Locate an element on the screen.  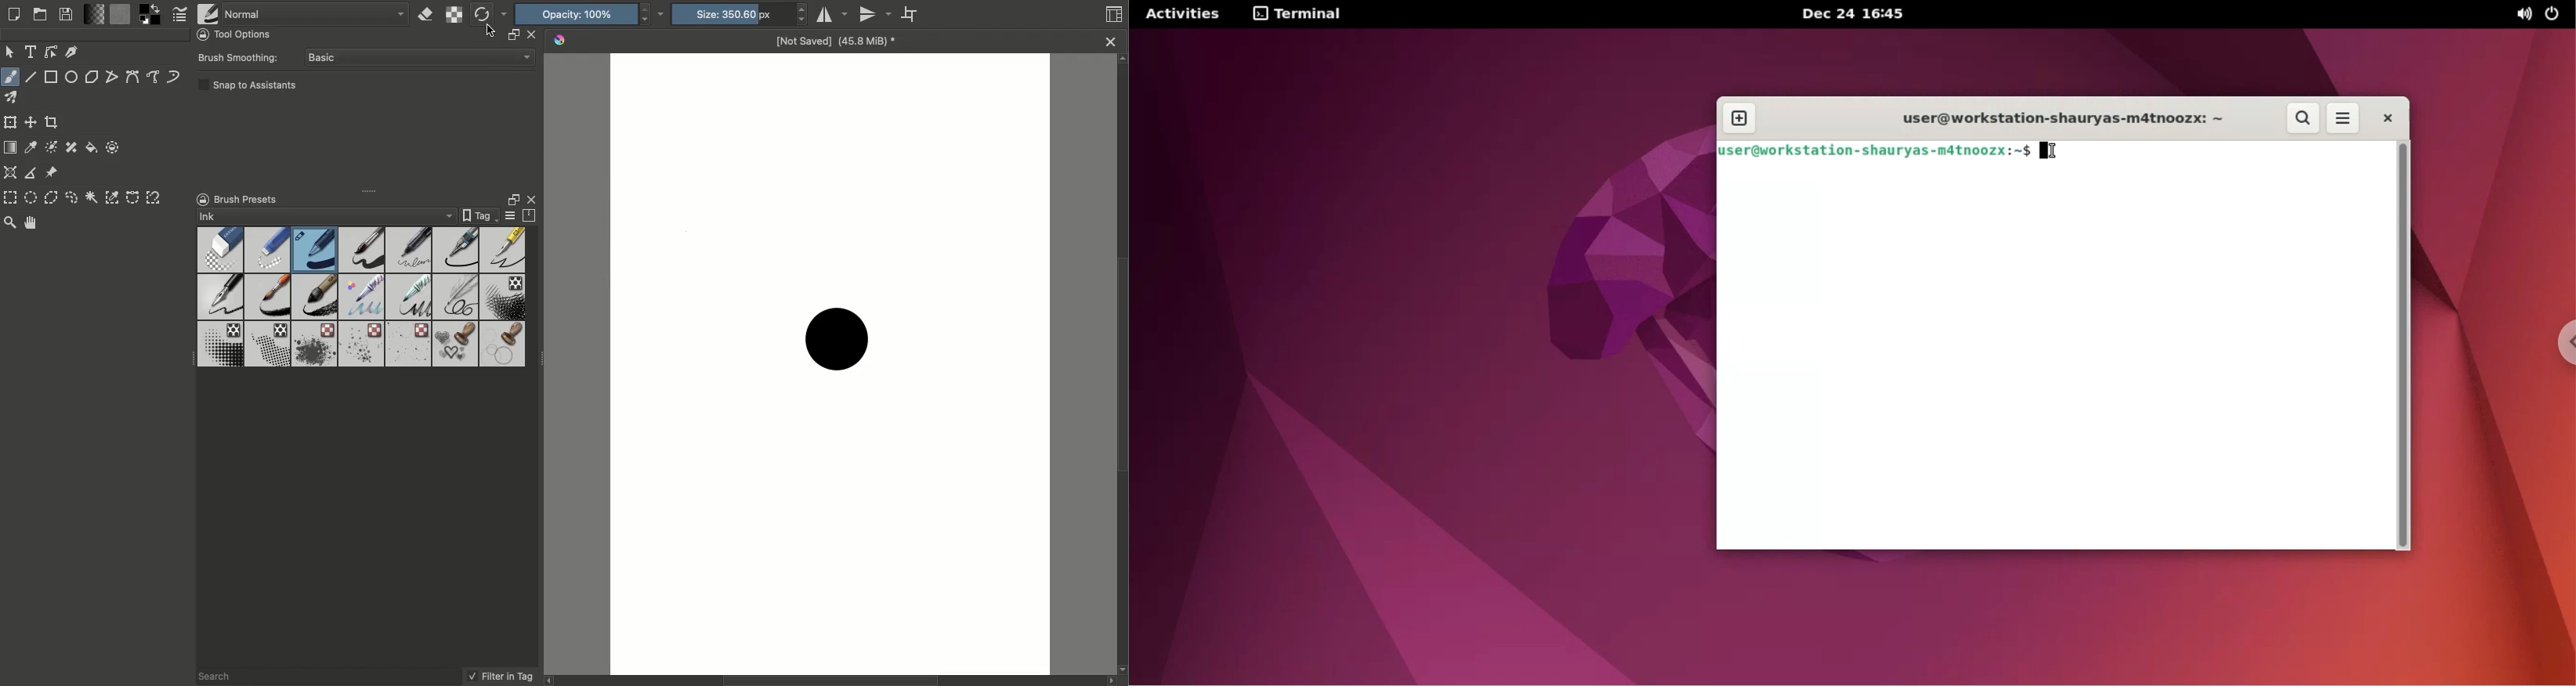
Text is located at coordinates (32, 52).